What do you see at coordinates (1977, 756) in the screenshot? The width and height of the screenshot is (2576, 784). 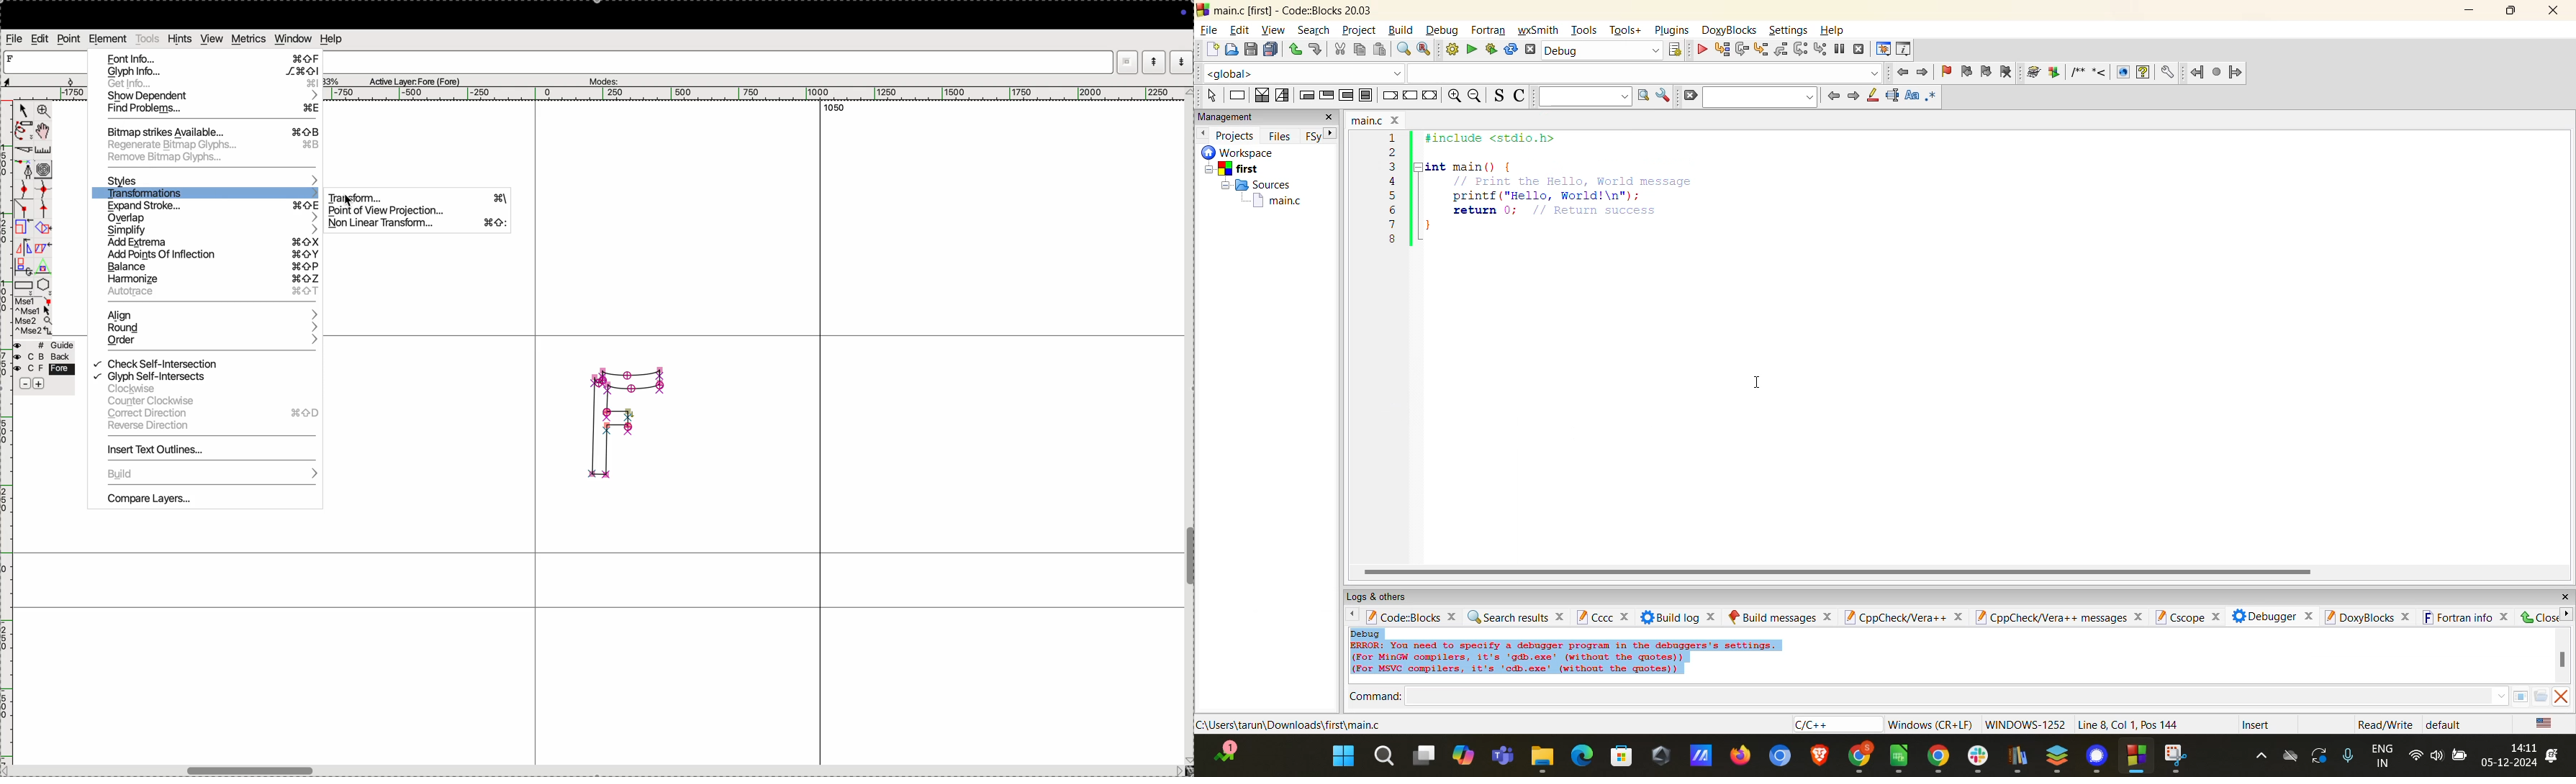 I see `slack` at bounding box center [1977, 756].